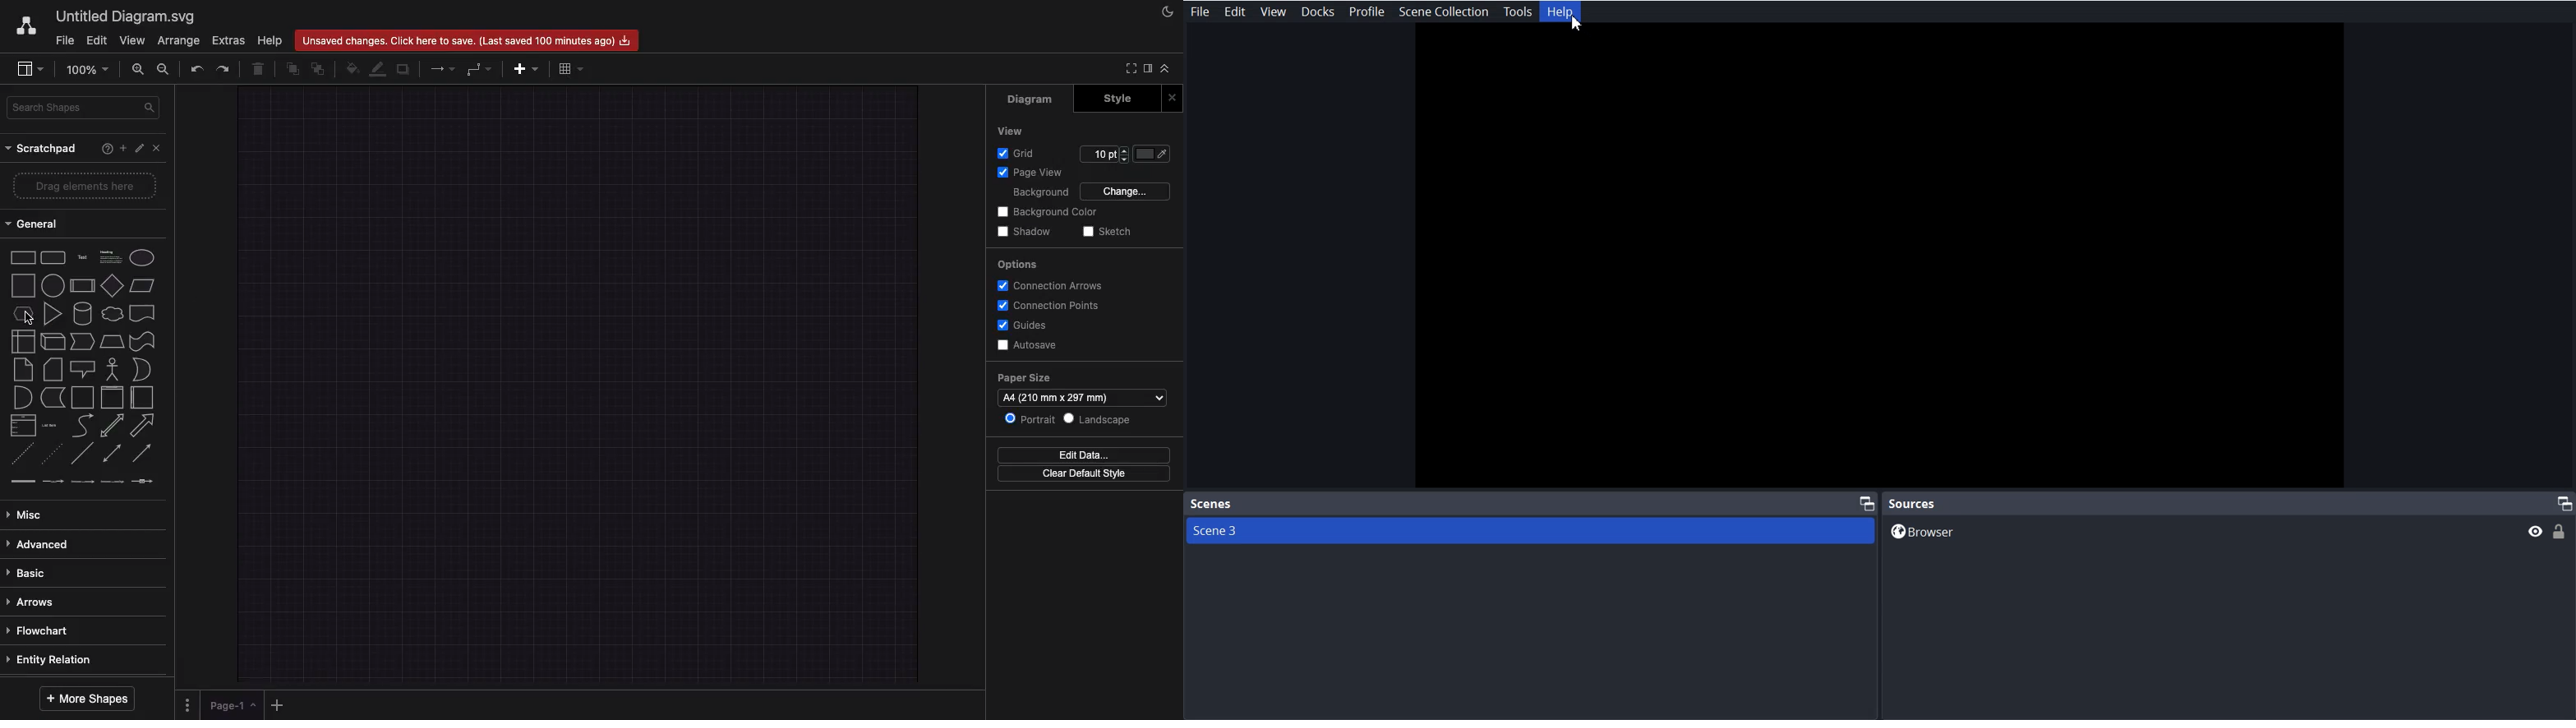  What do you see at coordinates (30, 516) in the screenshot?
I see `Misc` at bounding box center [30, 516].